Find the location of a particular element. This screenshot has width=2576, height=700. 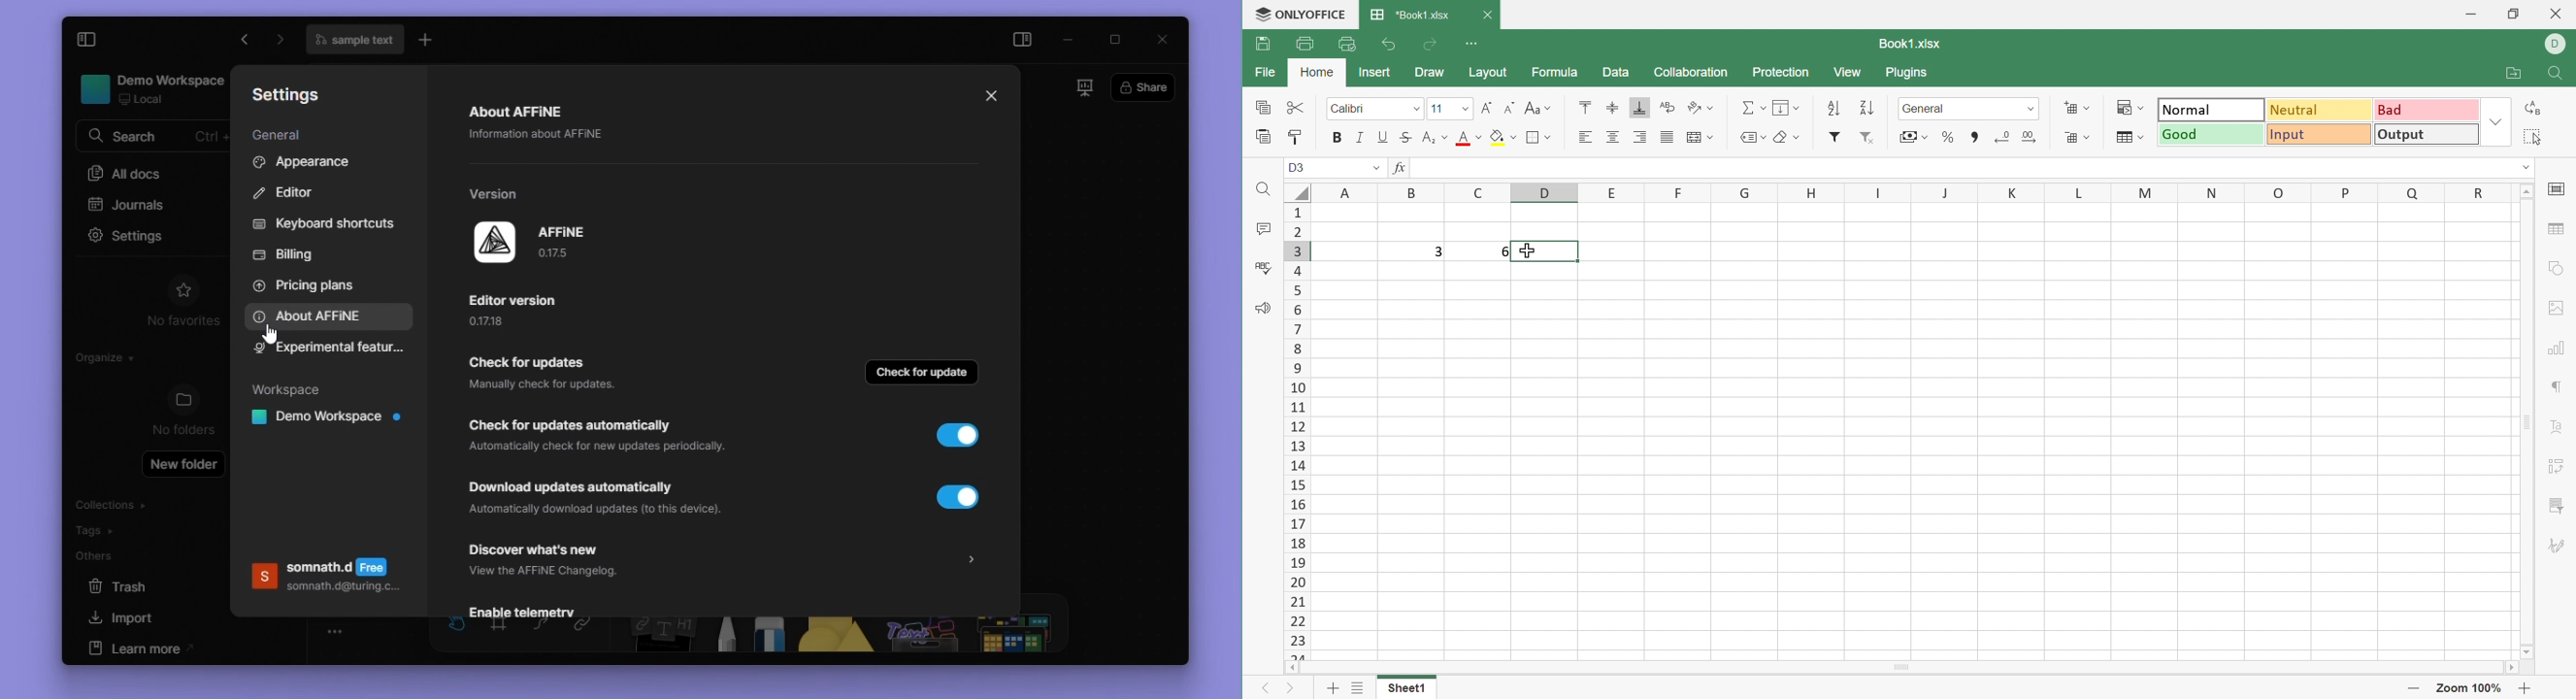

Print file is located at coordinates (1307, 42).